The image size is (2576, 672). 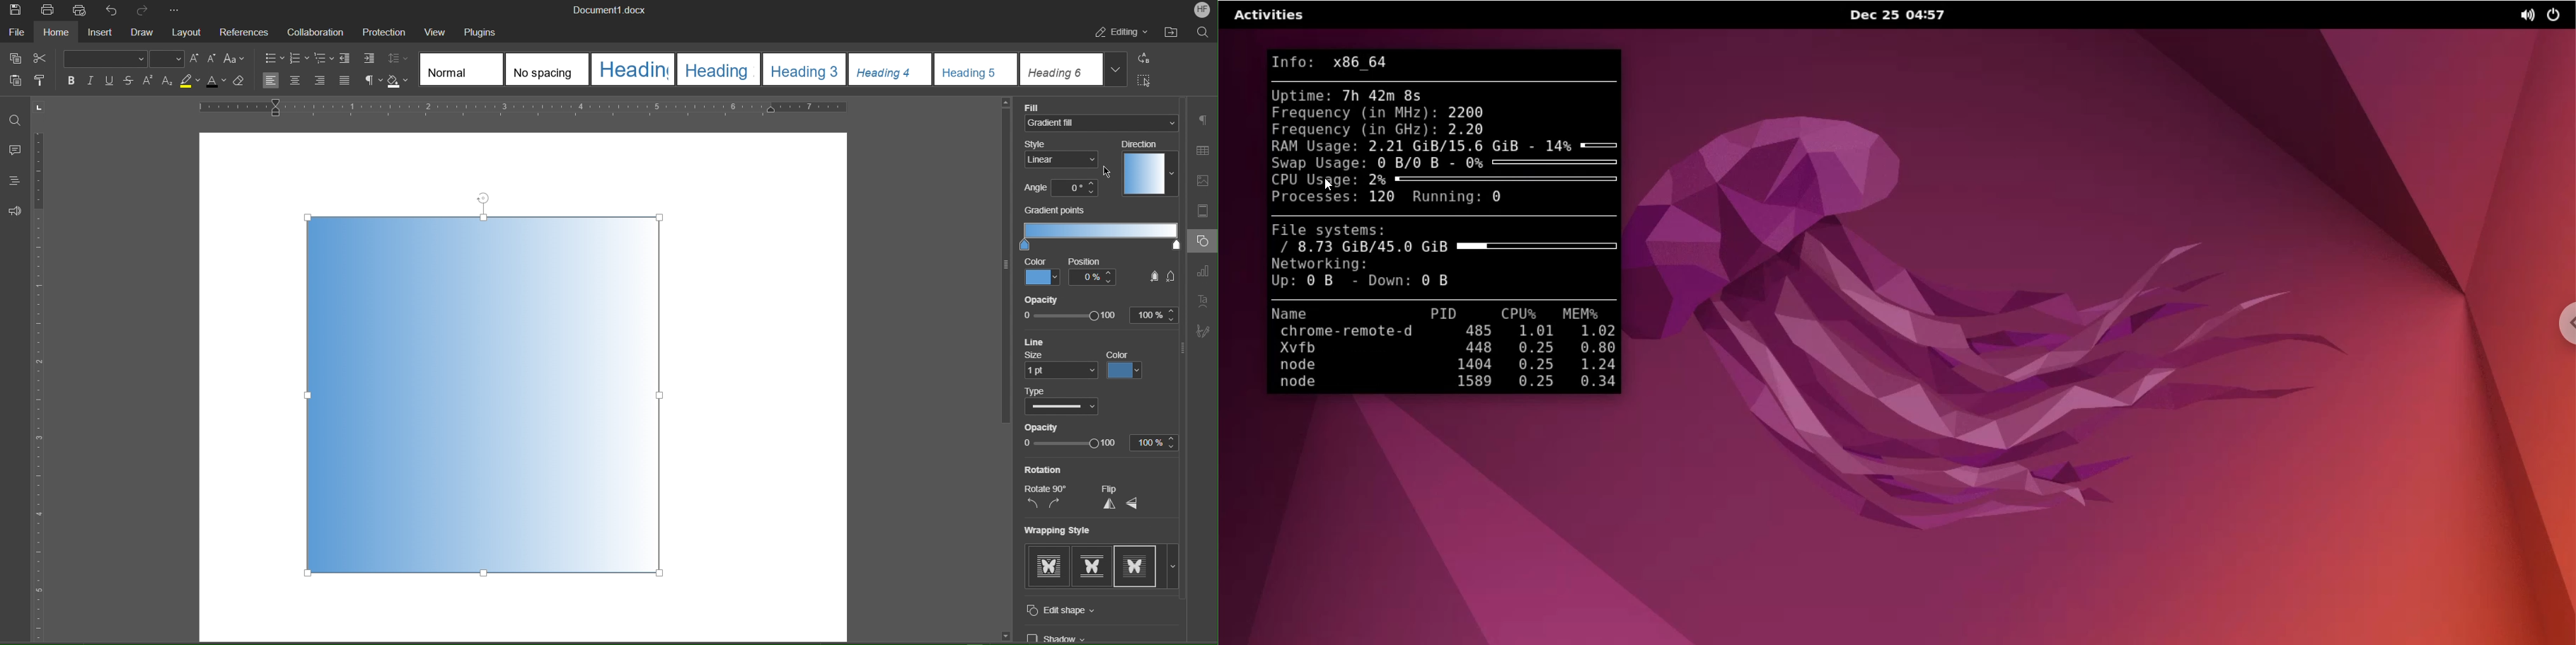 I want to click on Home, so click(x=54, y=32).